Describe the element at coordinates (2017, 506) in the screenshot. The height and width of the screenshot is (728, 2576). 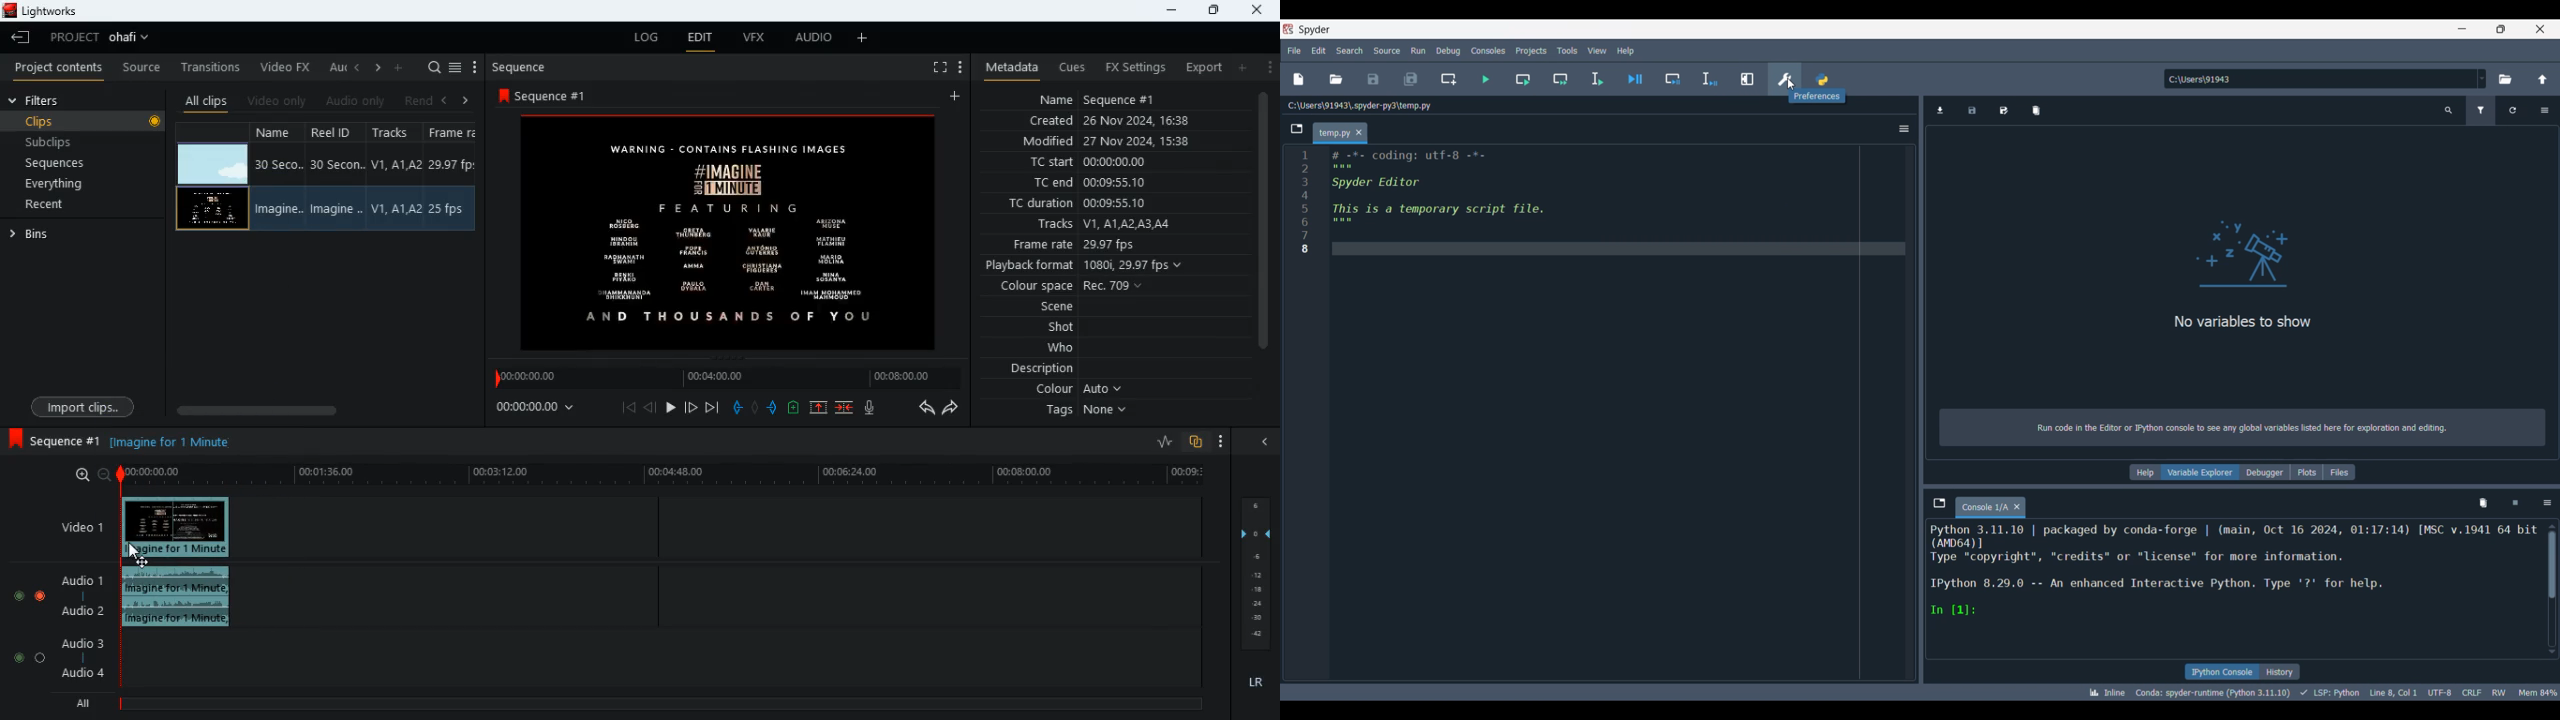
I see `Close tab` at that location.